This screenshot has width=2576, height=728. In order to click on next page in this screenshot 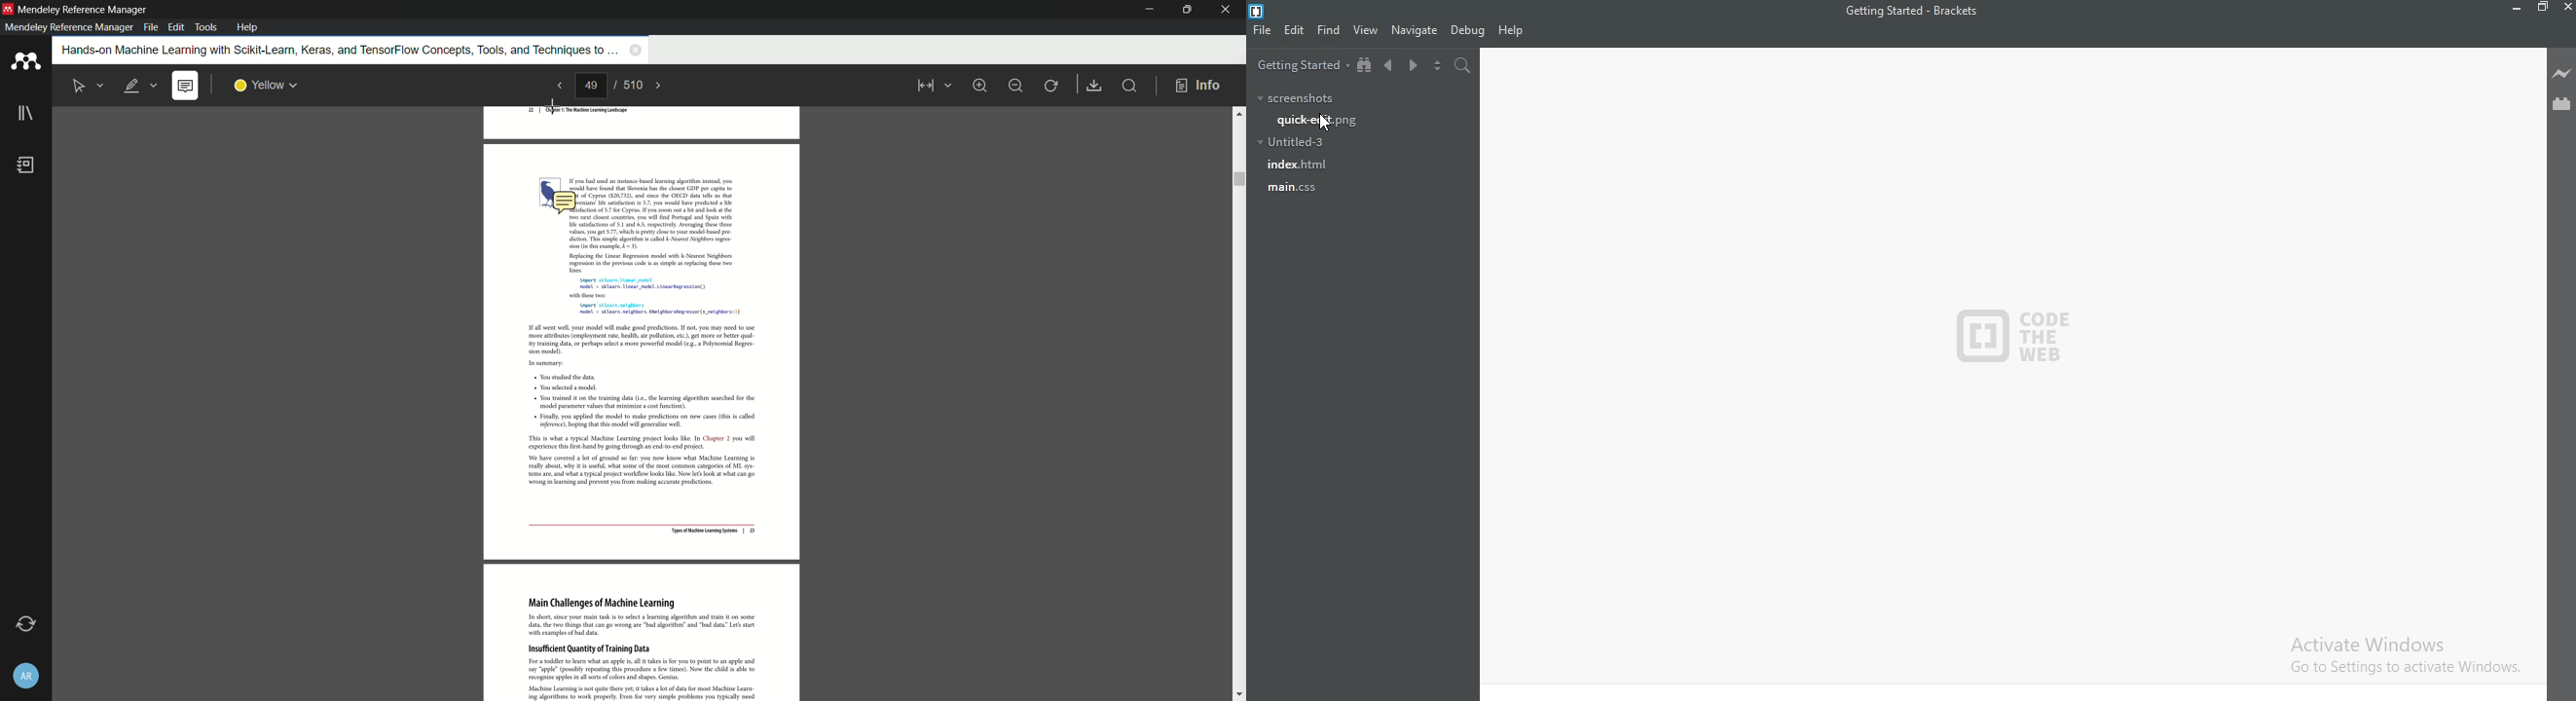, I will do `click(665, 85)`.